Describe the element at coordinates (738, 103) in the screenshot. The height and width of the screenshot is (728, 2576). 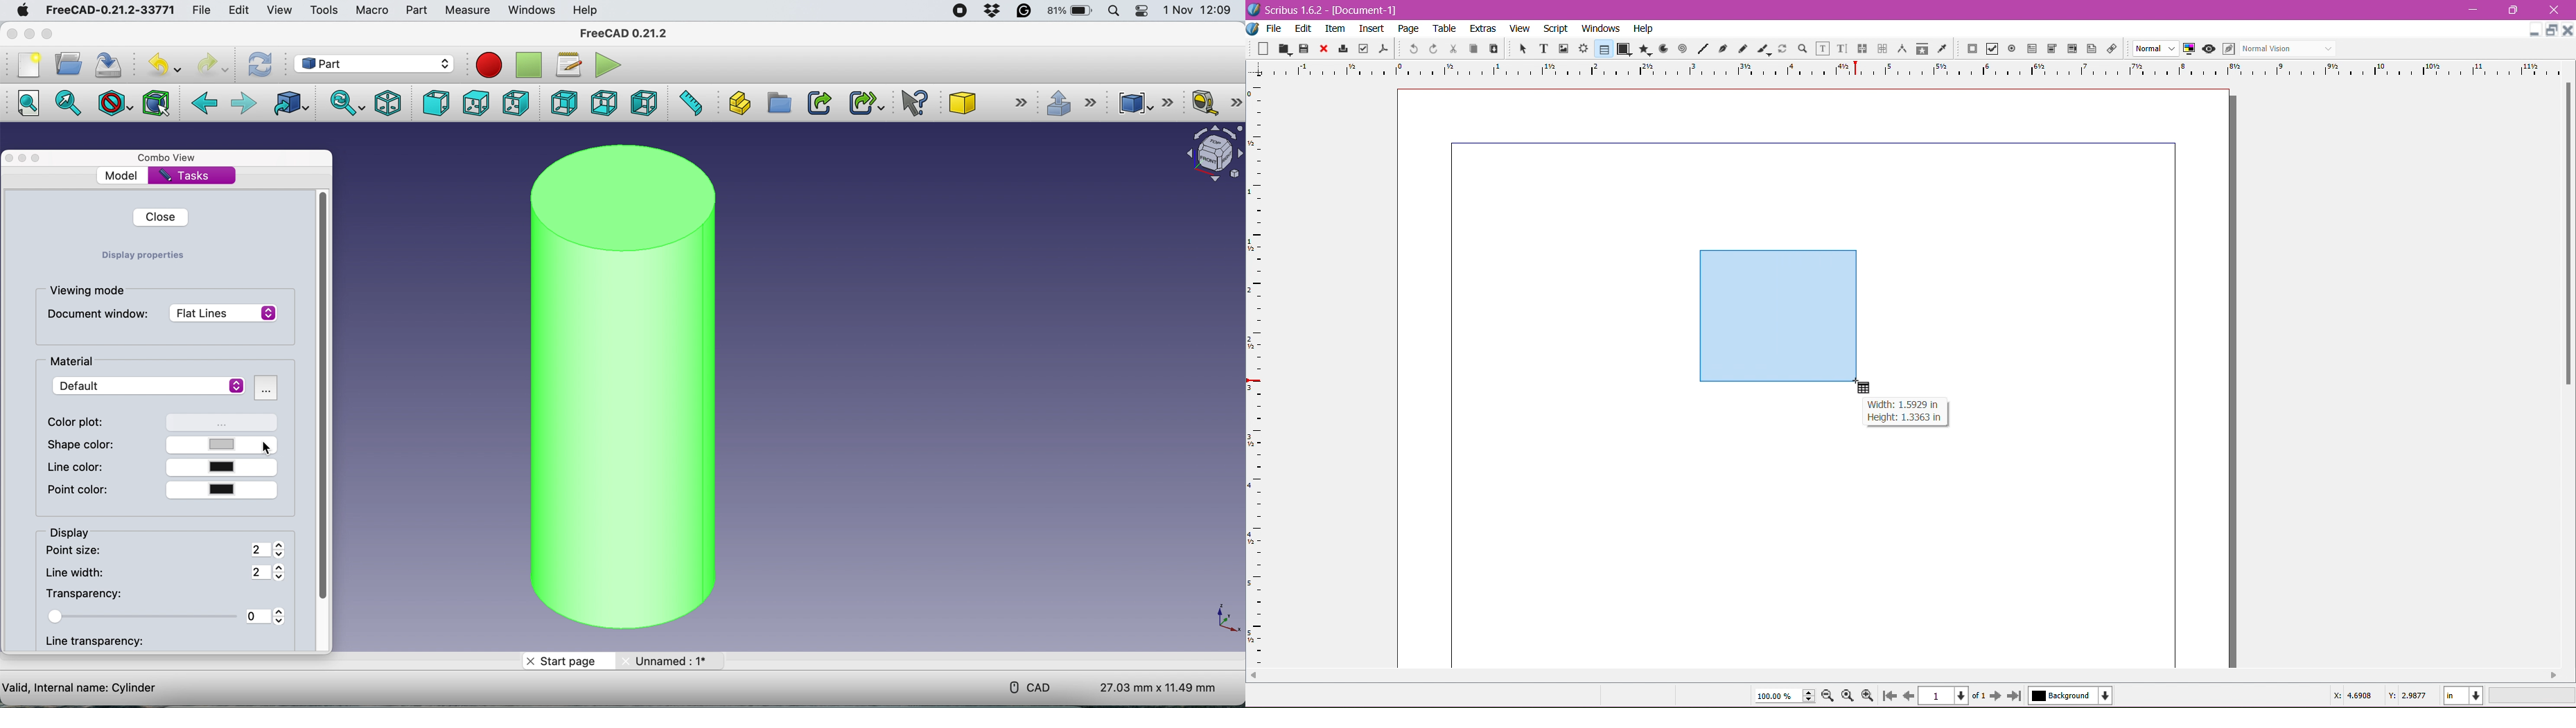
I see `create part` at that location.